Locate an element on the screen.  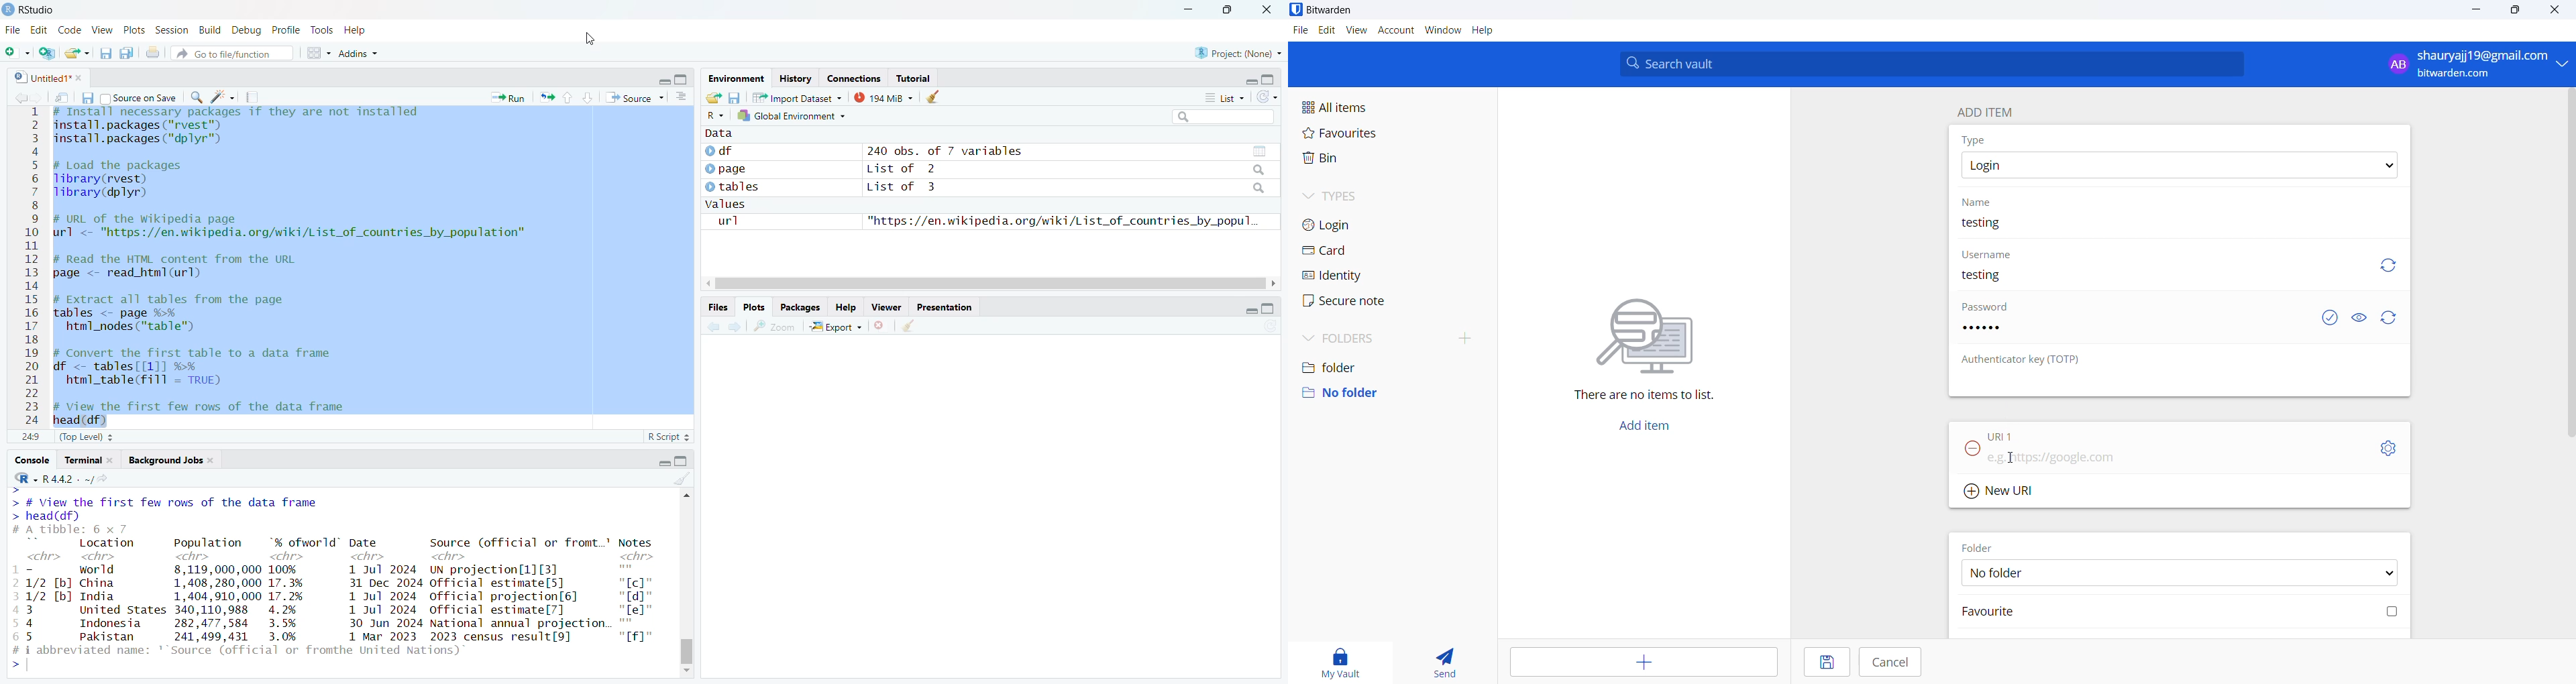
# View the first few rows of the data frame head(df)  is located at coordinates (217, 413).